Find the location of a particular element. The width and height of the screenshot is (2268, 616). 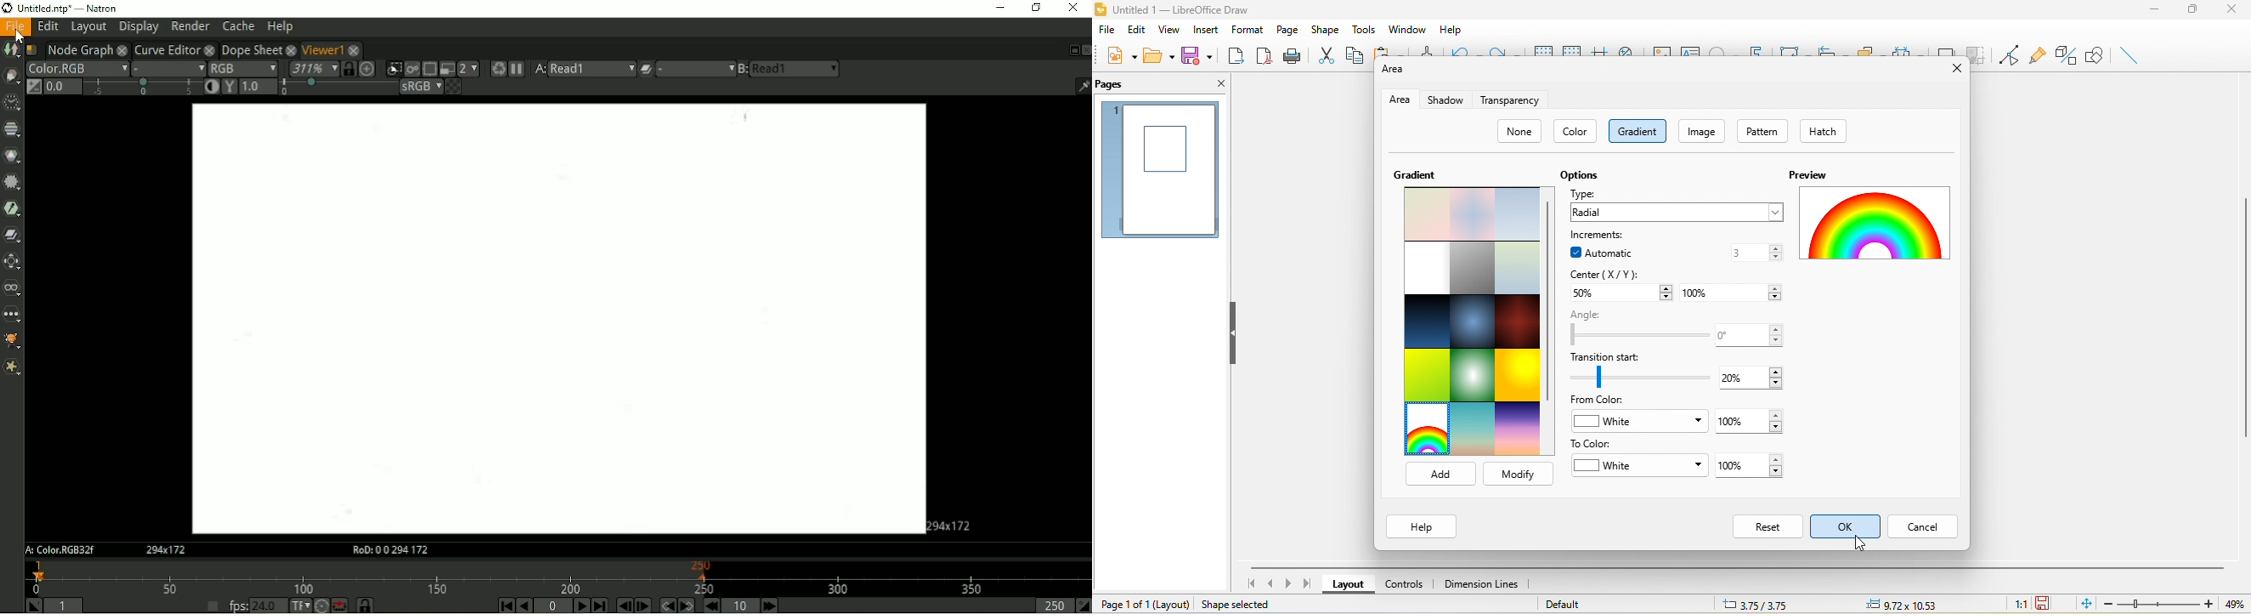

zoom is located at coordinates (2179, 604).